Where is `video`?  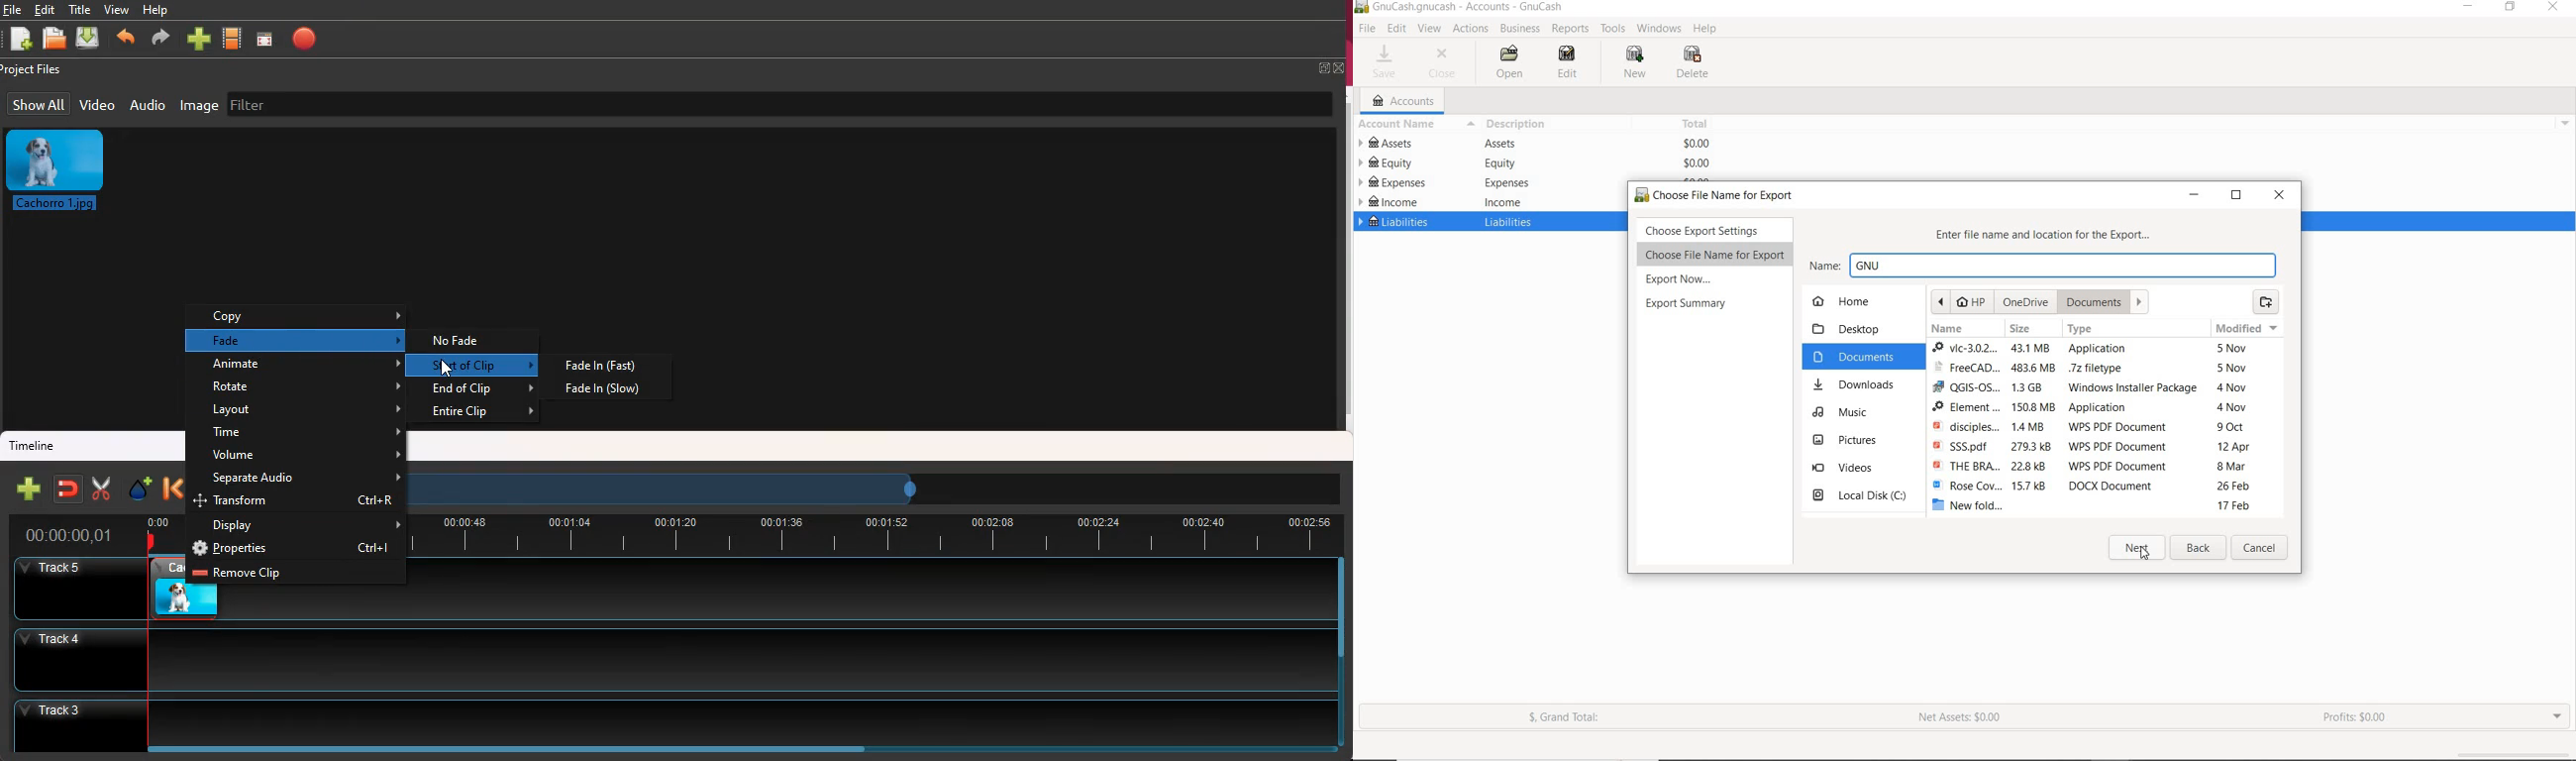
video is located at coordinates (166, 587).